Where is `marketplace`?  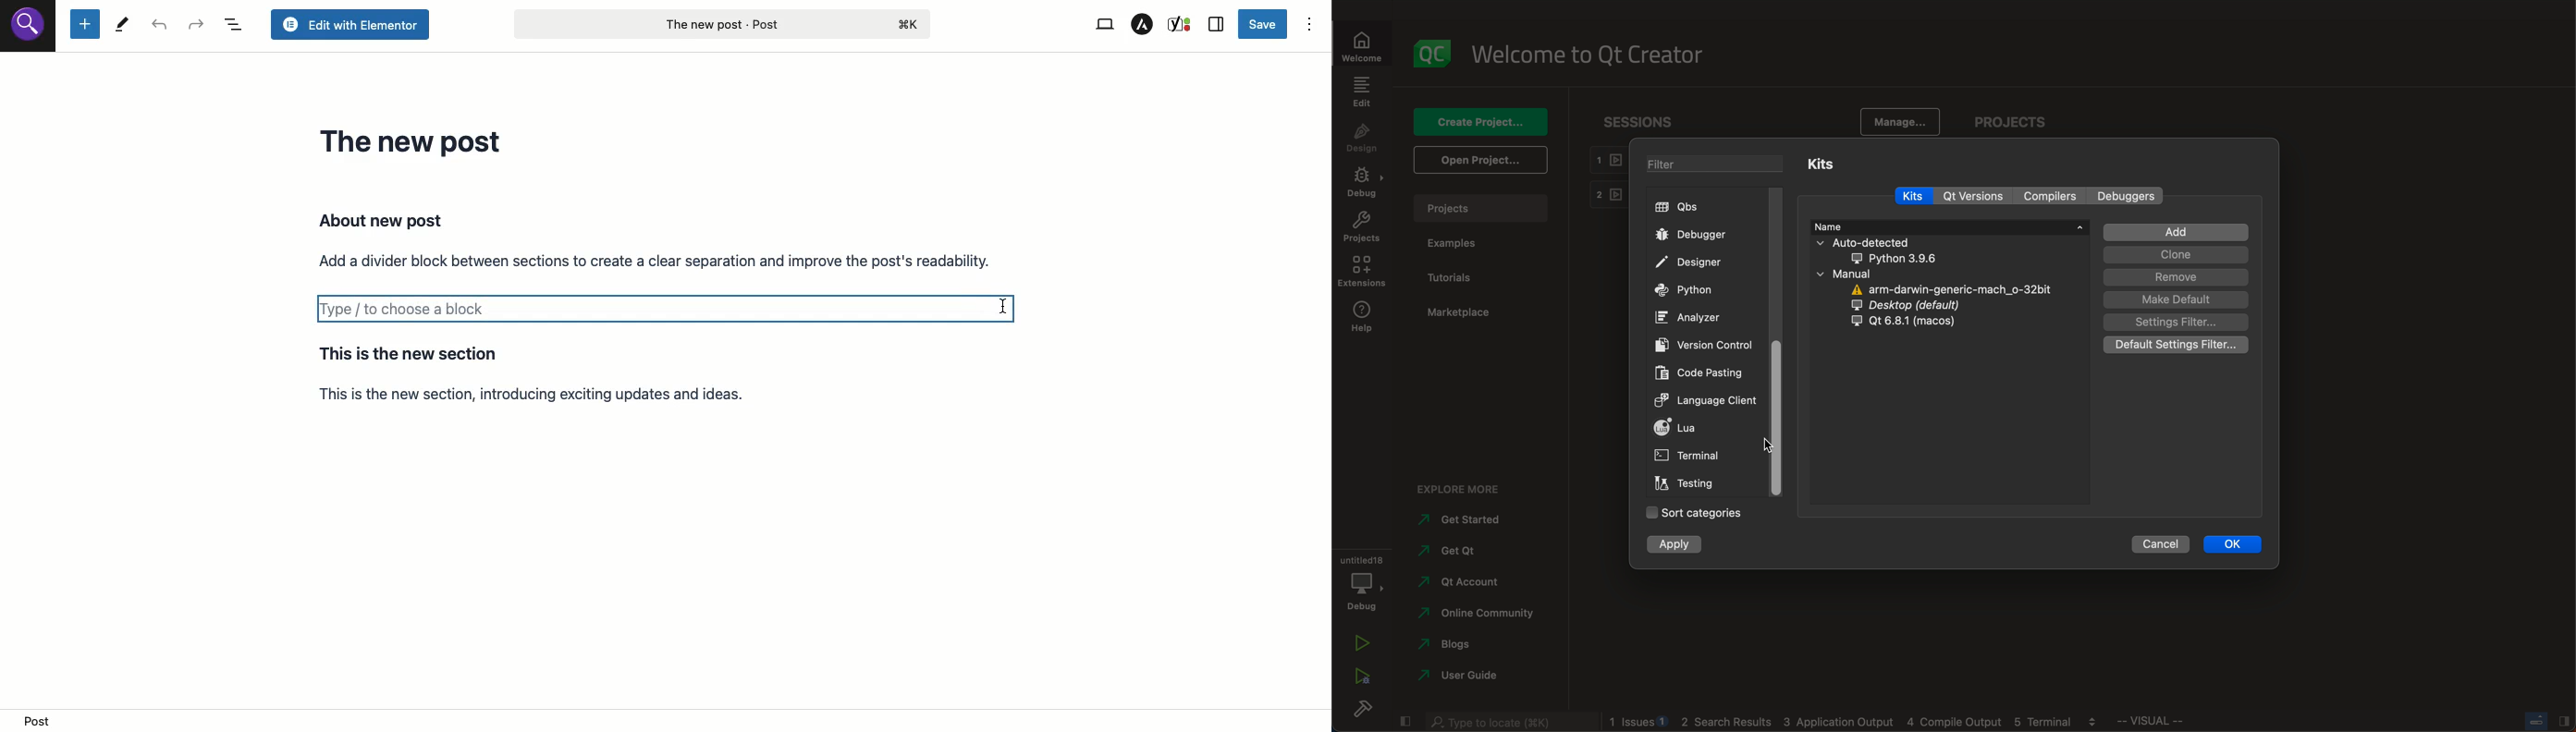 marketplace is located at coordinates (1464, 314).